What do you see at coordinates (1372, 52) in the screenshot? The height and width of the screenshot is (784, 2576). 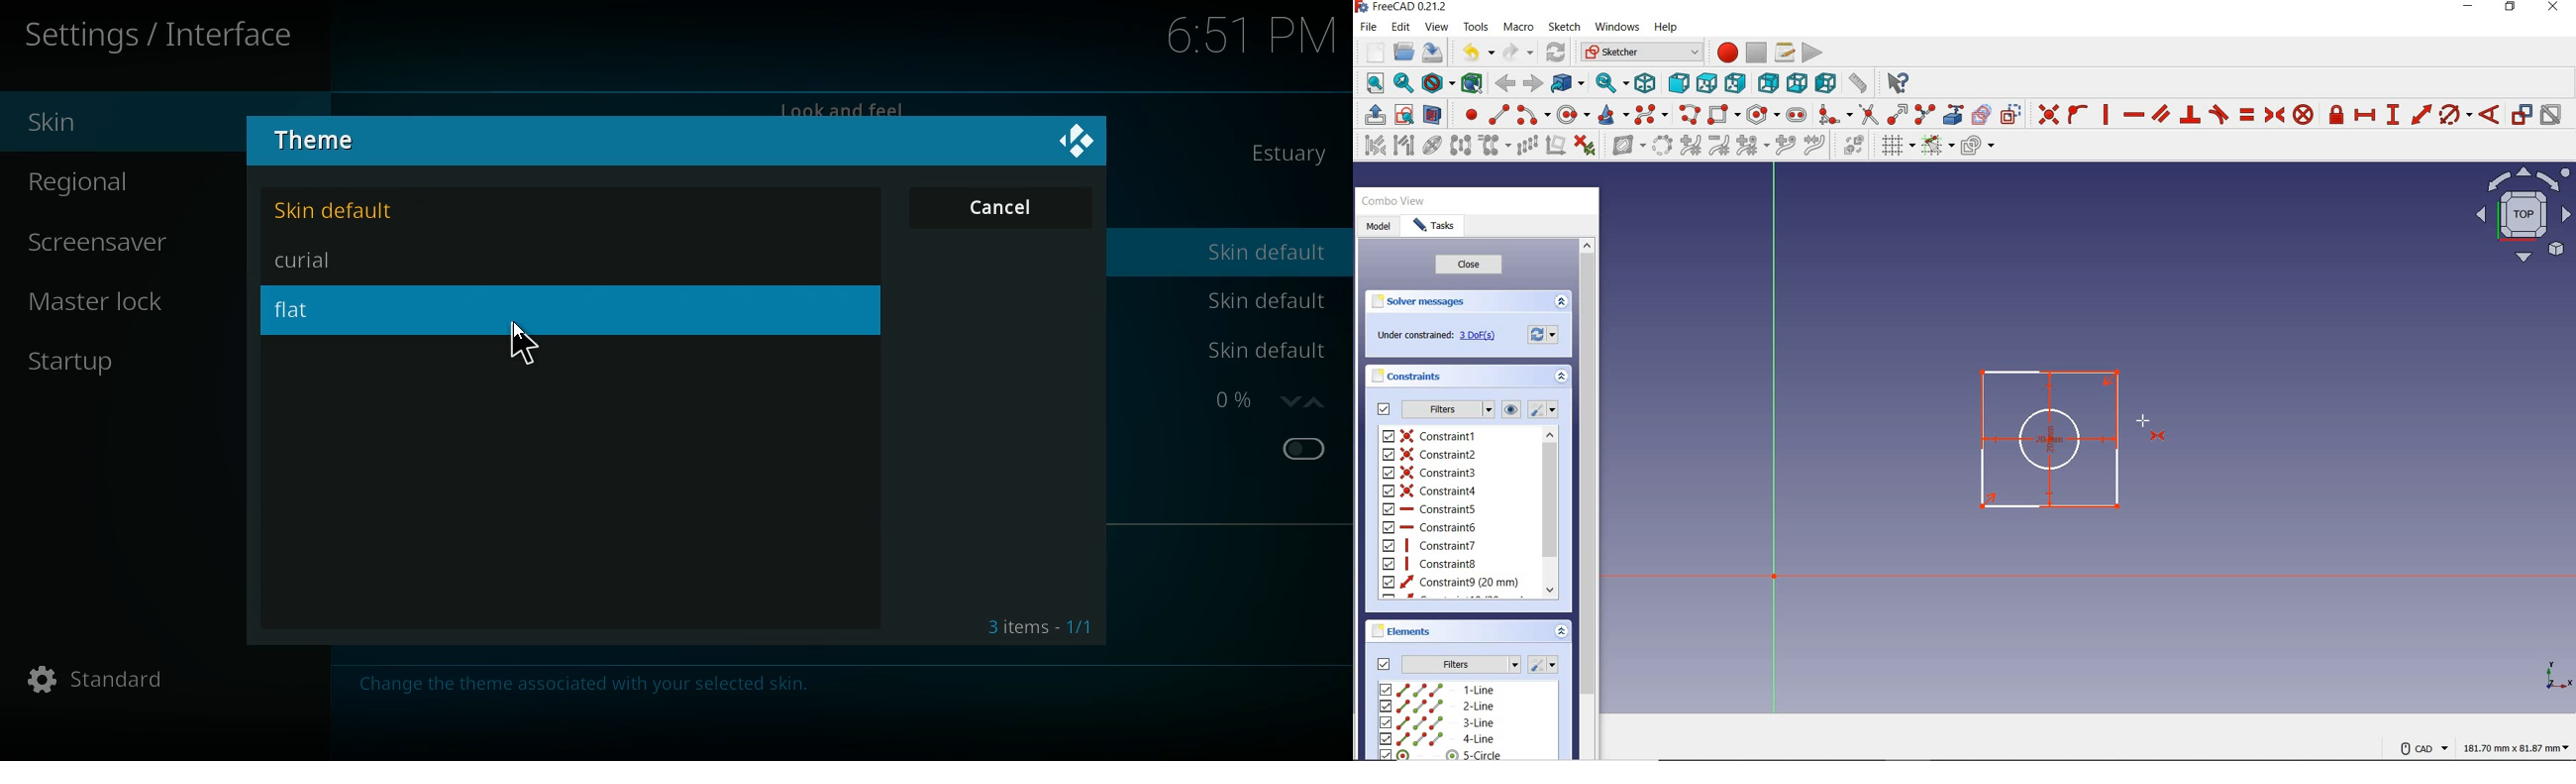 I see `new` at bounding box center [1372, 52].